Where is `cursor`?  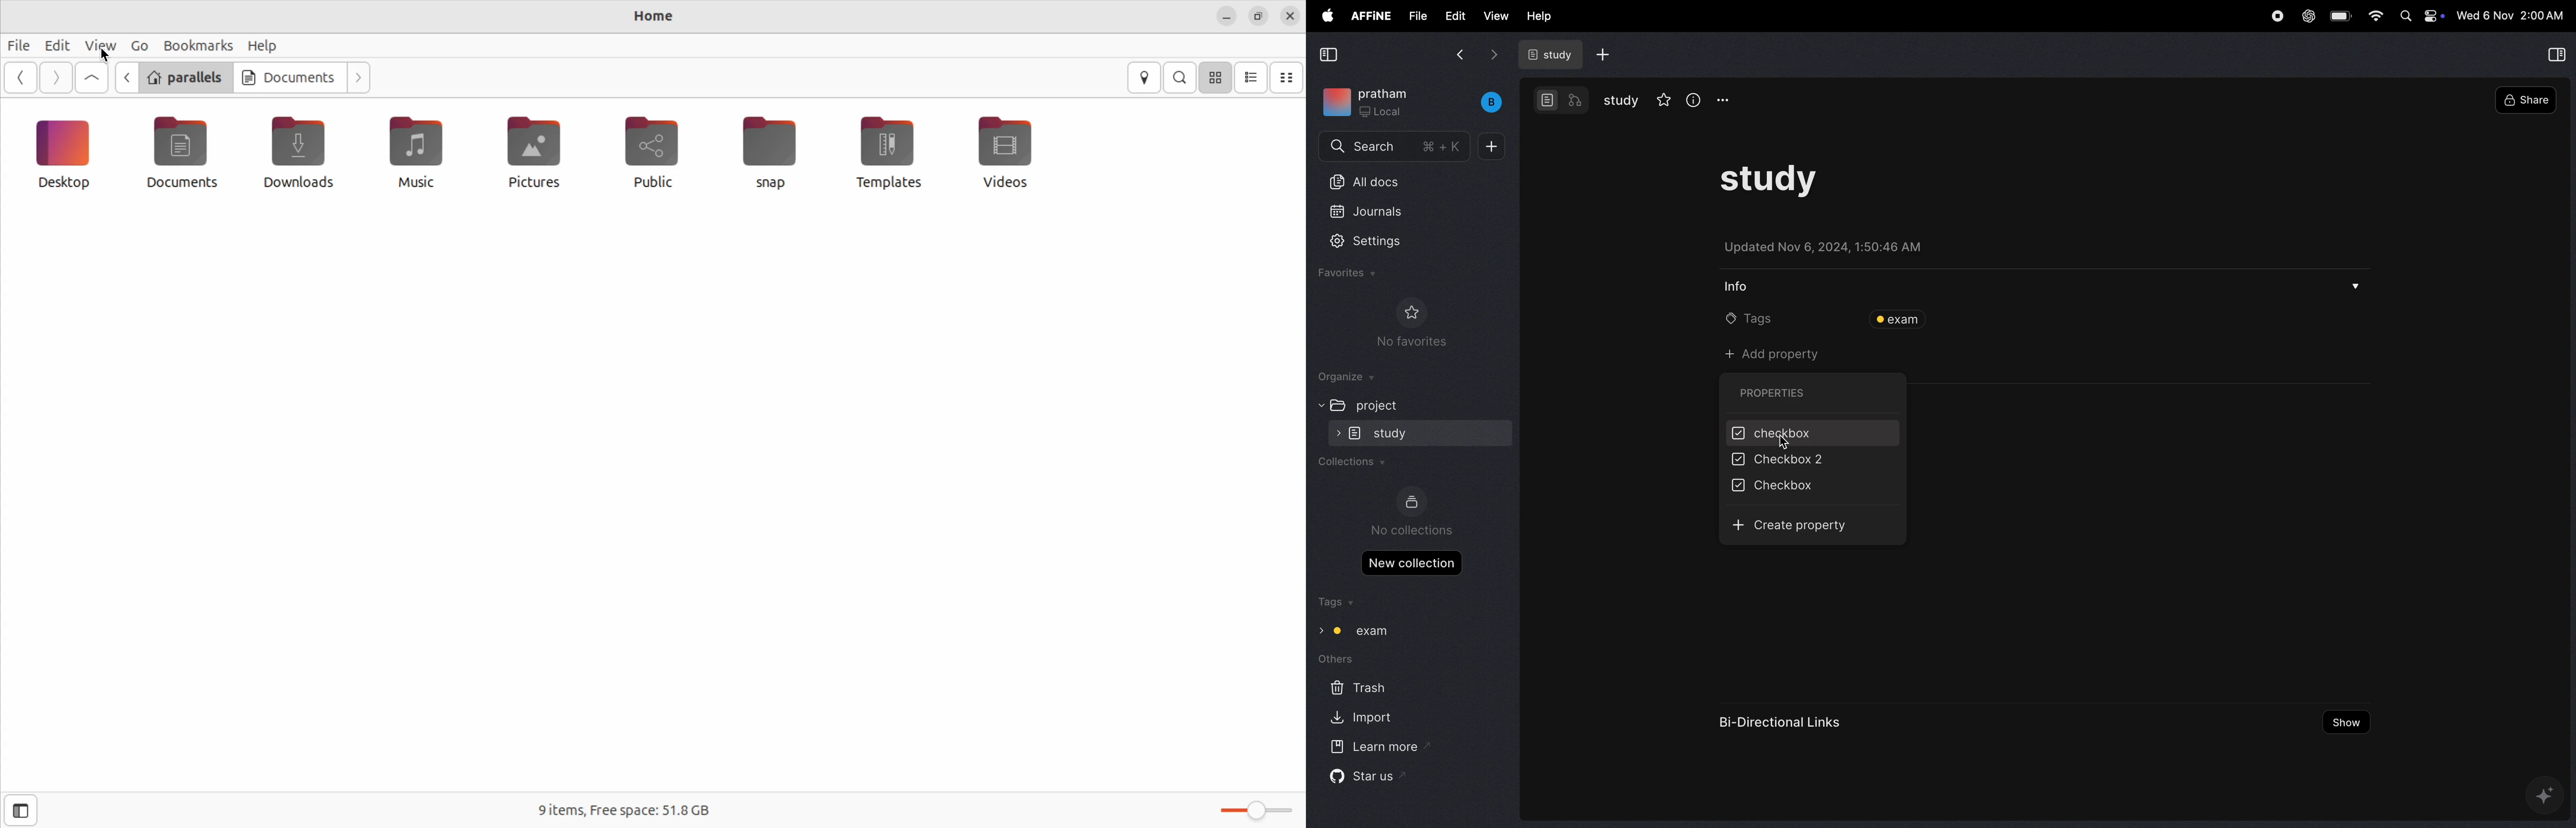 cursor is located at coordinates (1781, 443).